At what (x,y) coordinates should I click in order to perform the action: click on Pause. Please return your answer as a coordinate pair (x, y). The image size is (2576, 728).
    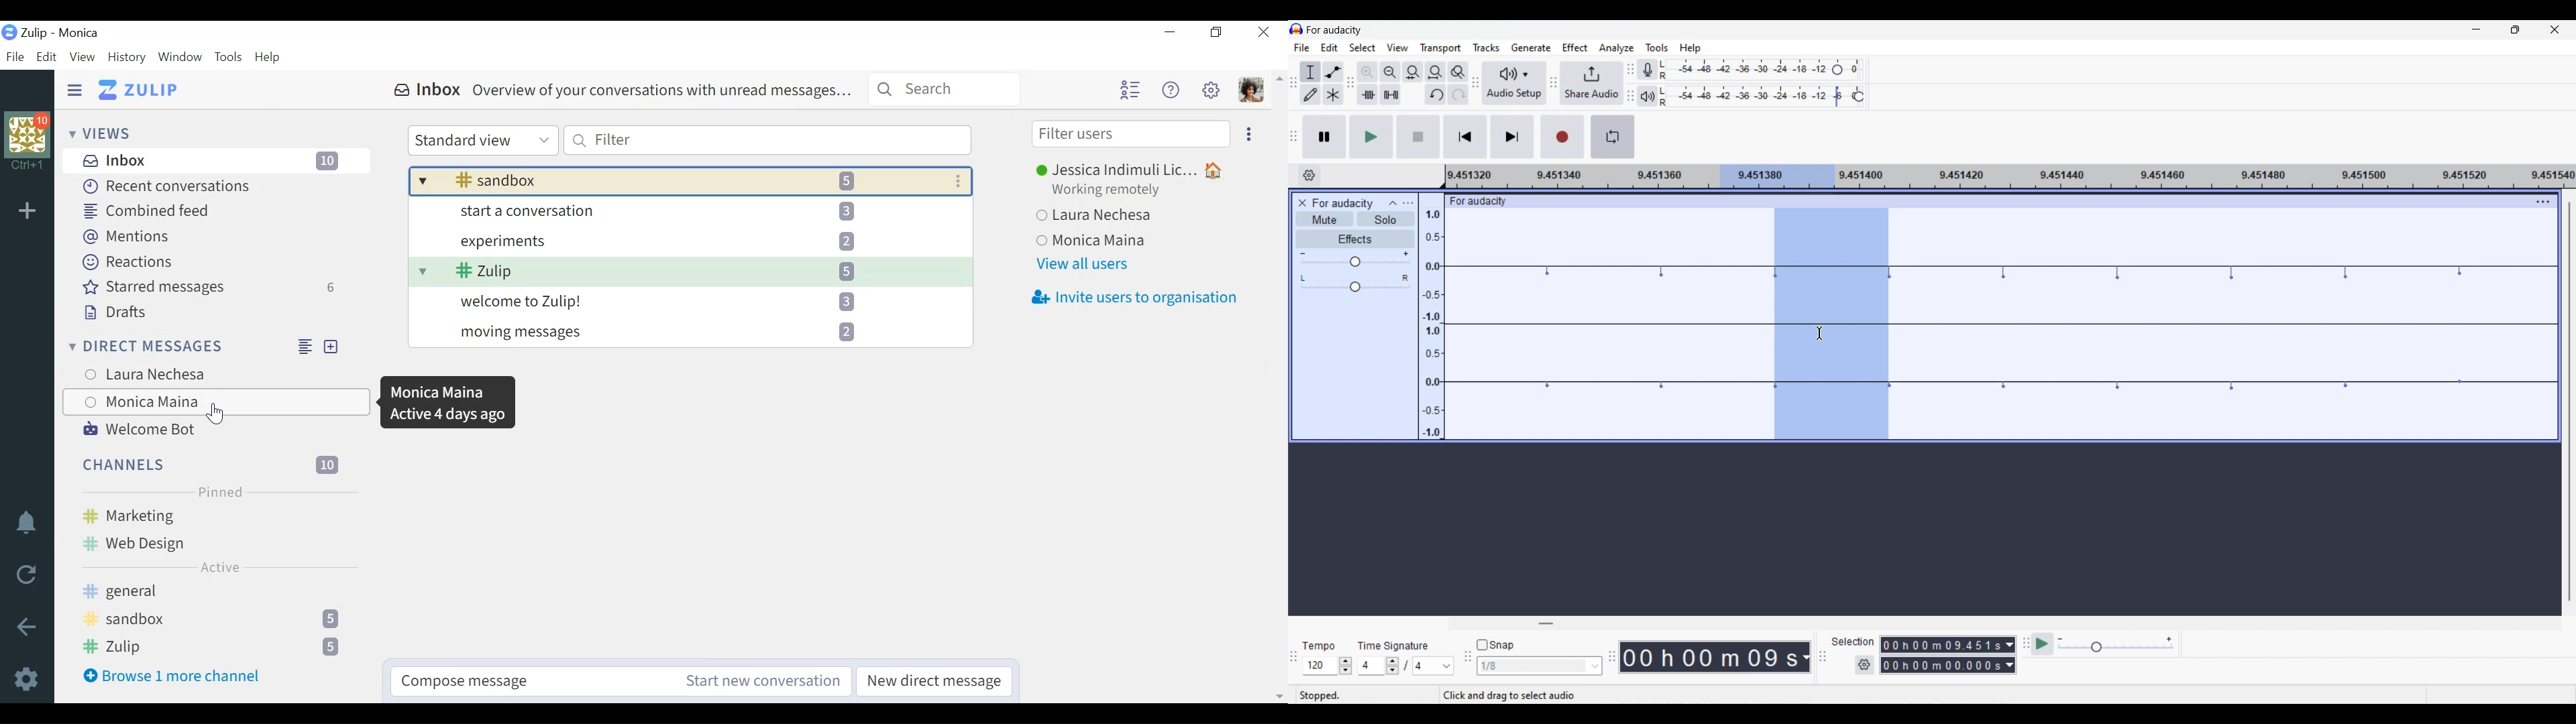
    Looking at the image, I should click on (1324, 137).